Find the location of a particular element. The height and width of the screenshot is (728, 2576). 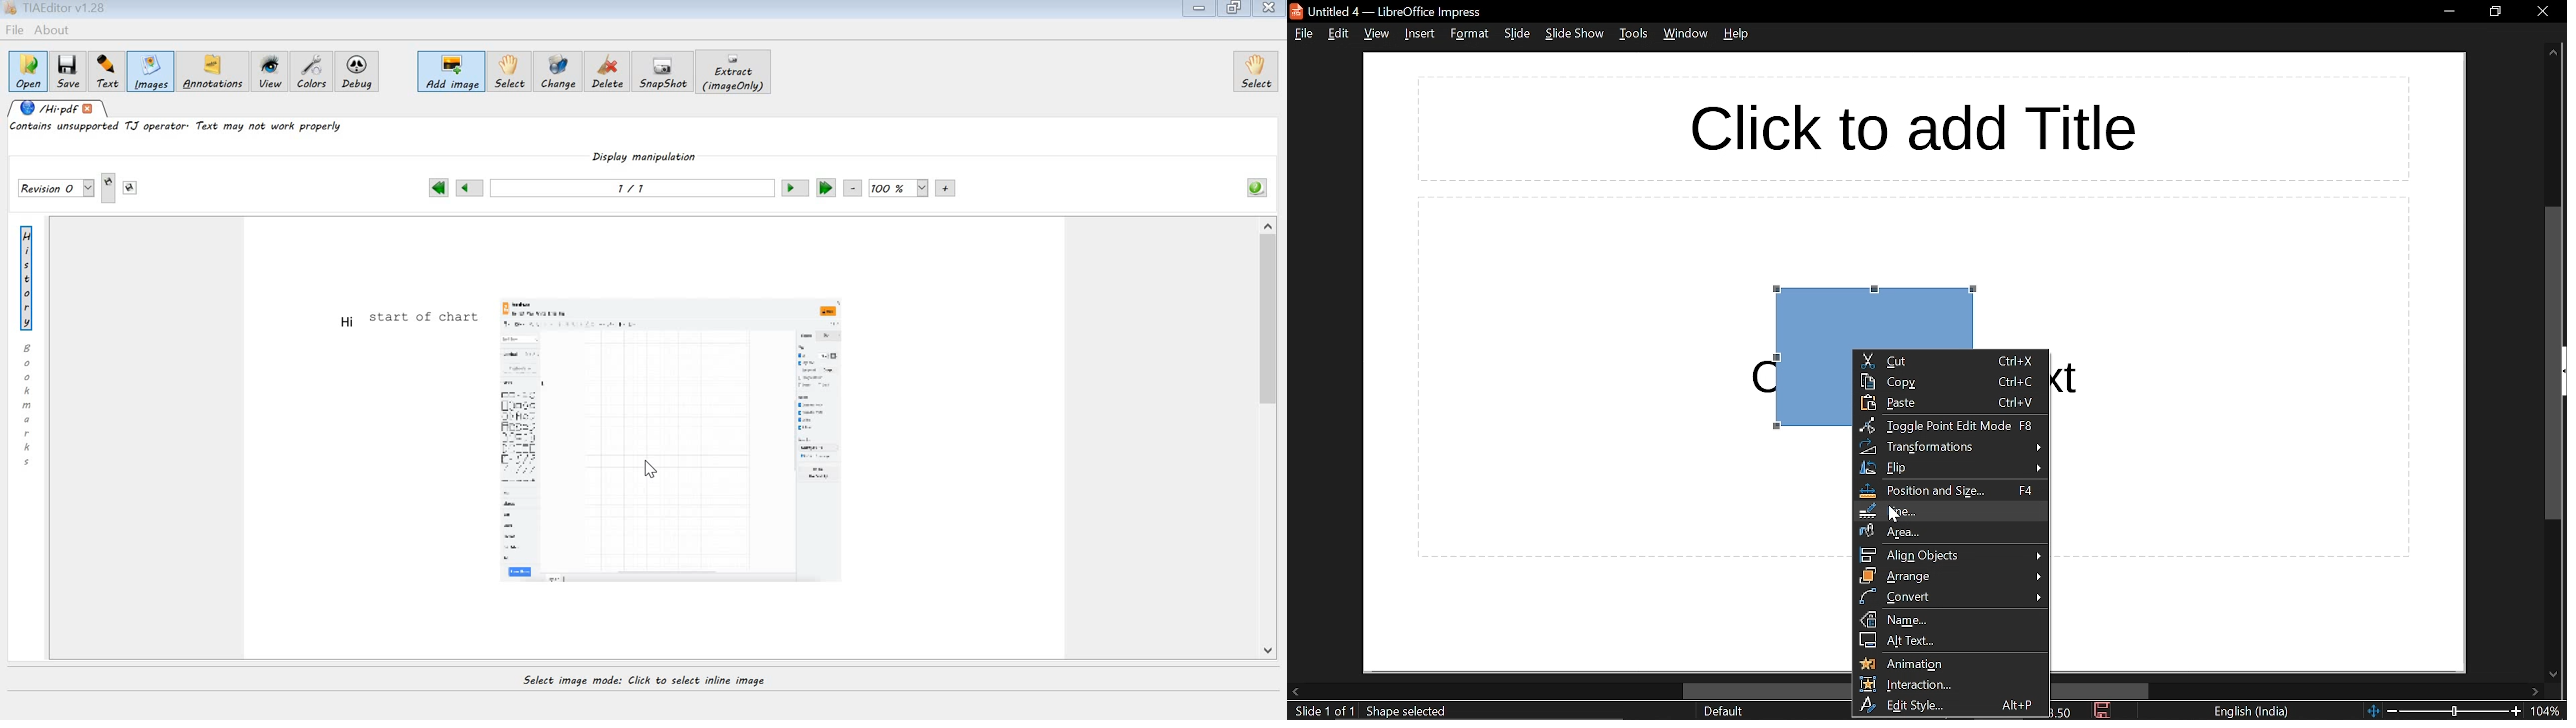

align objects is located at coordinates (1949, 556).